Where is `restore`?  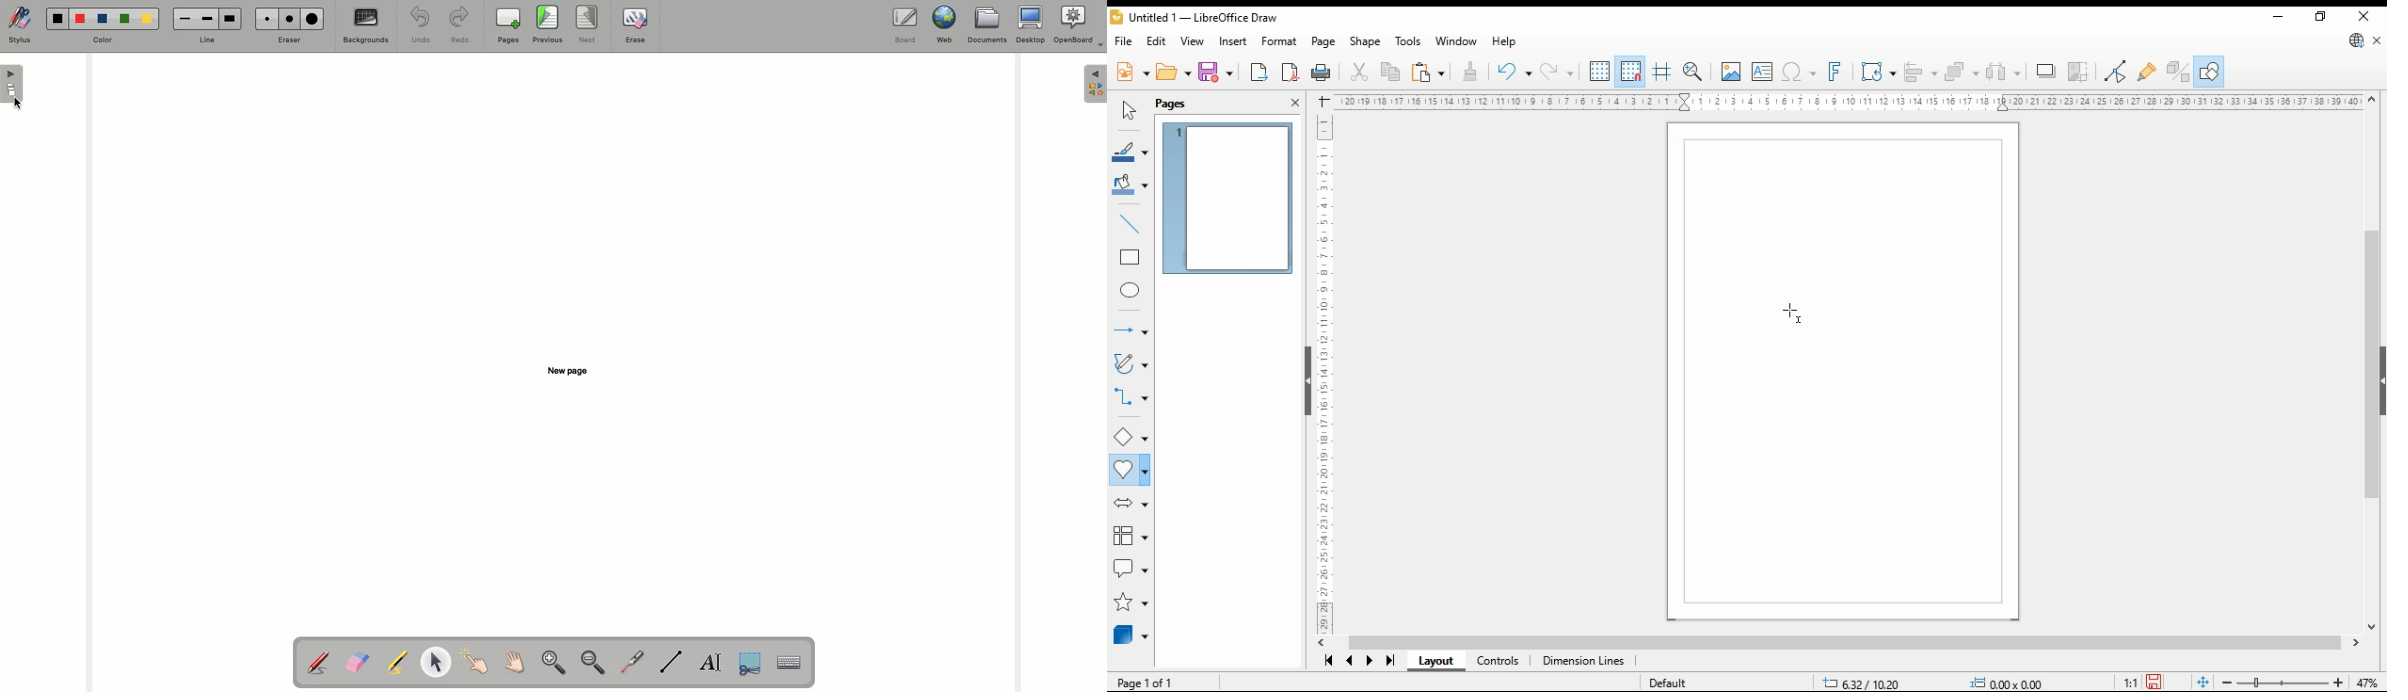
restore is located at coordinates (2320, 17).